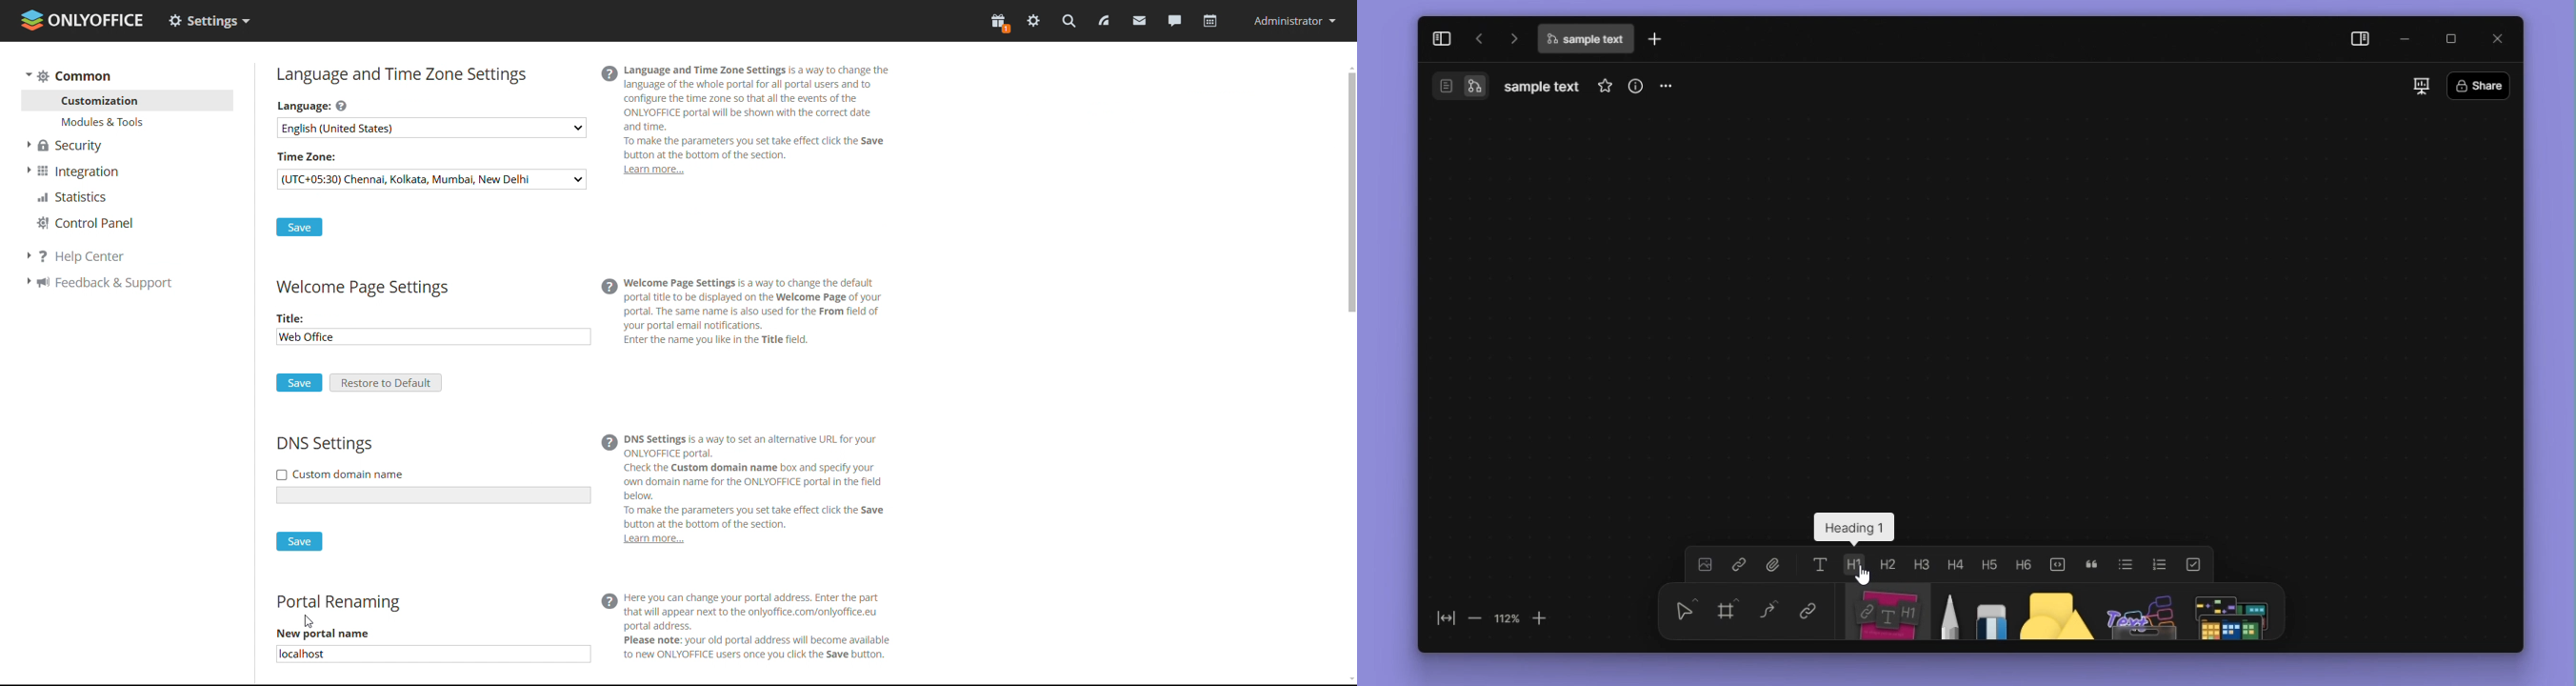  I want to click on cursor, so click(1863, 575).